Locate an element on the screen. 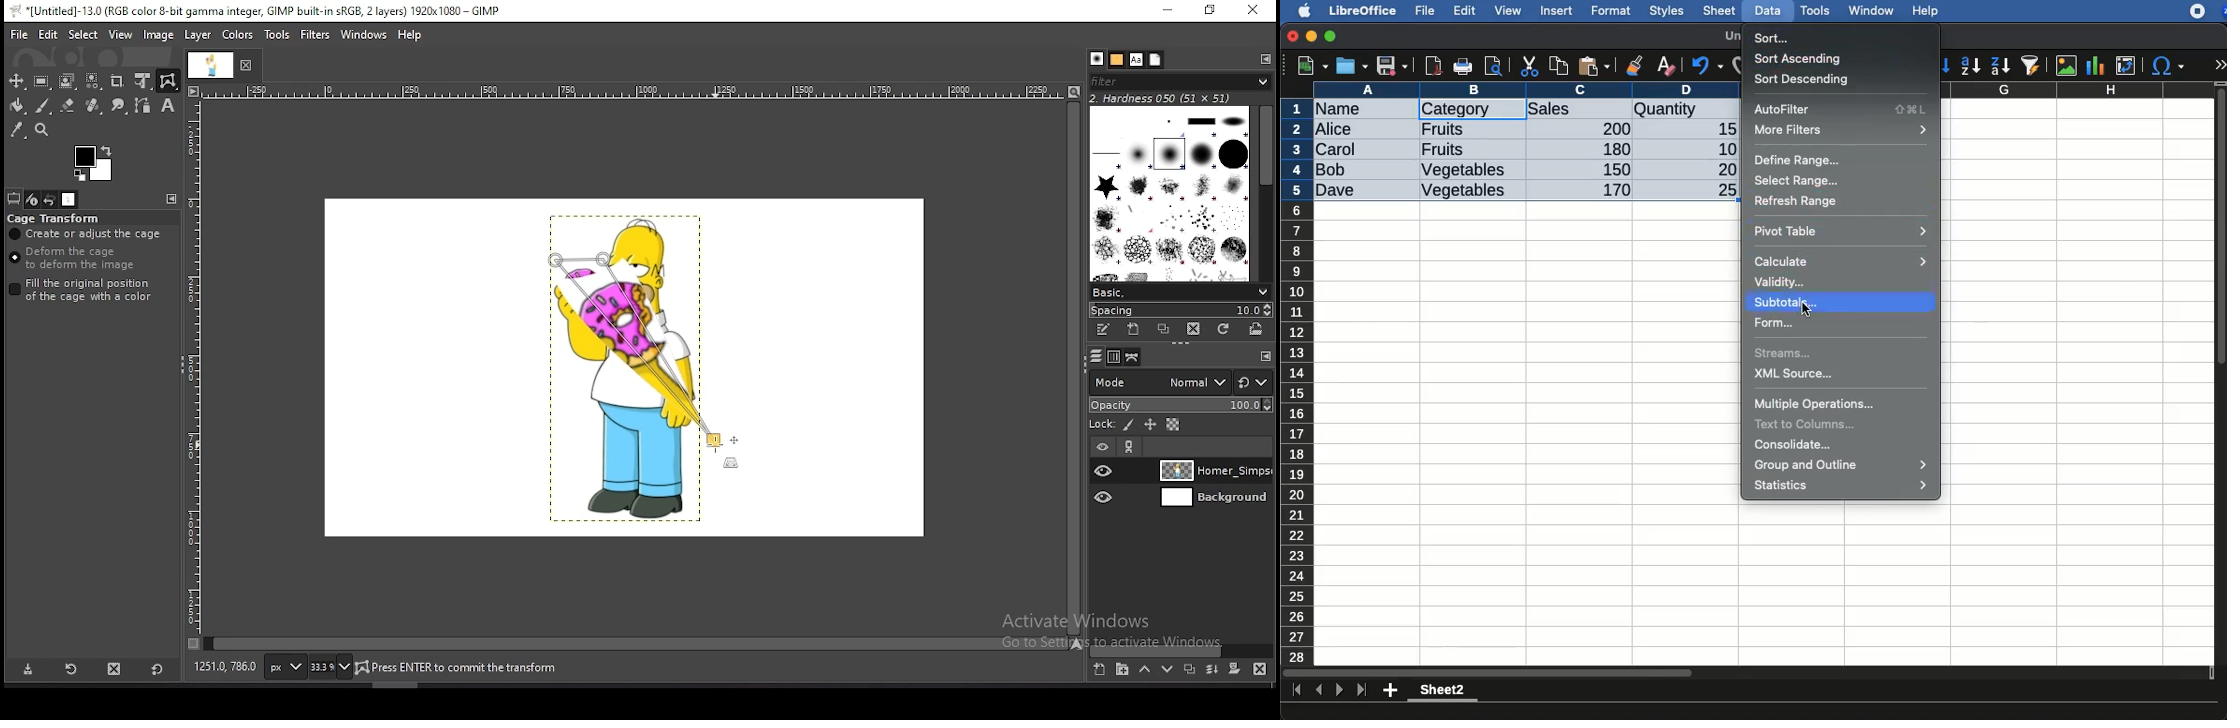  last sheet is located at coordinates (1361, 690).